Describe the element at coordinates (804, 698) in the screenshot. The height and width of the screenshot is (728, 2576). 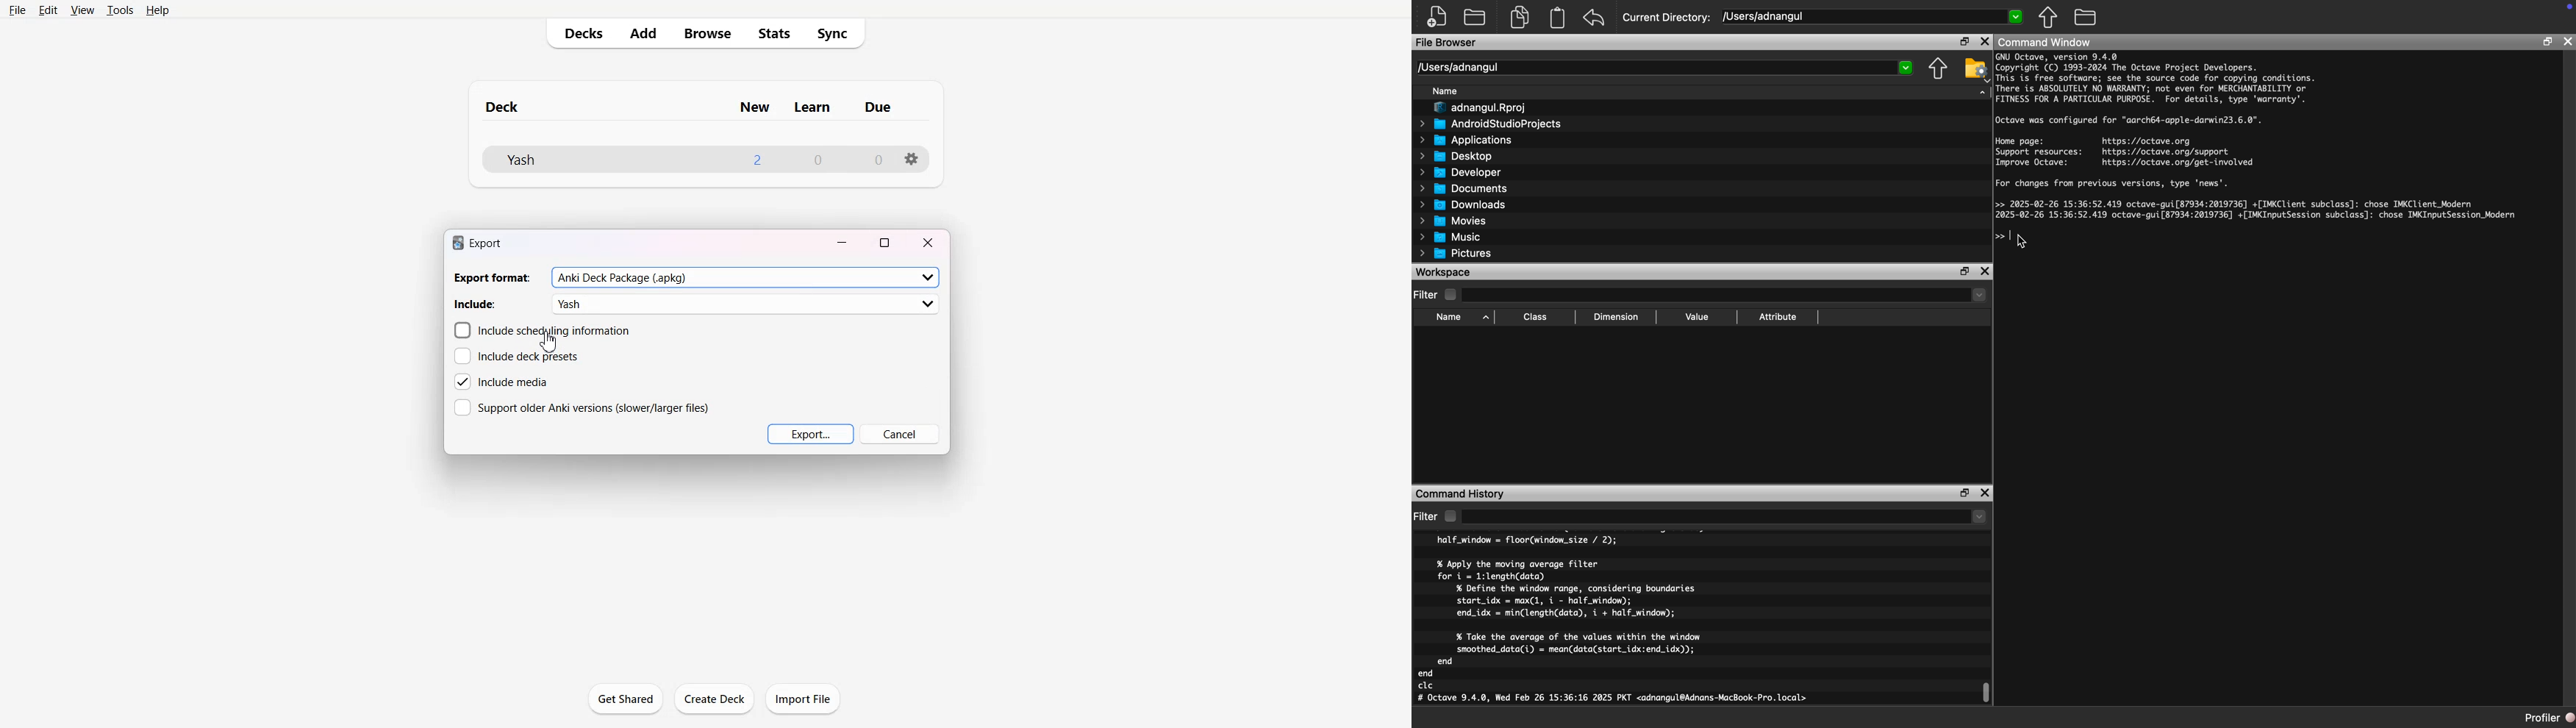
I see `Import File` at that location.